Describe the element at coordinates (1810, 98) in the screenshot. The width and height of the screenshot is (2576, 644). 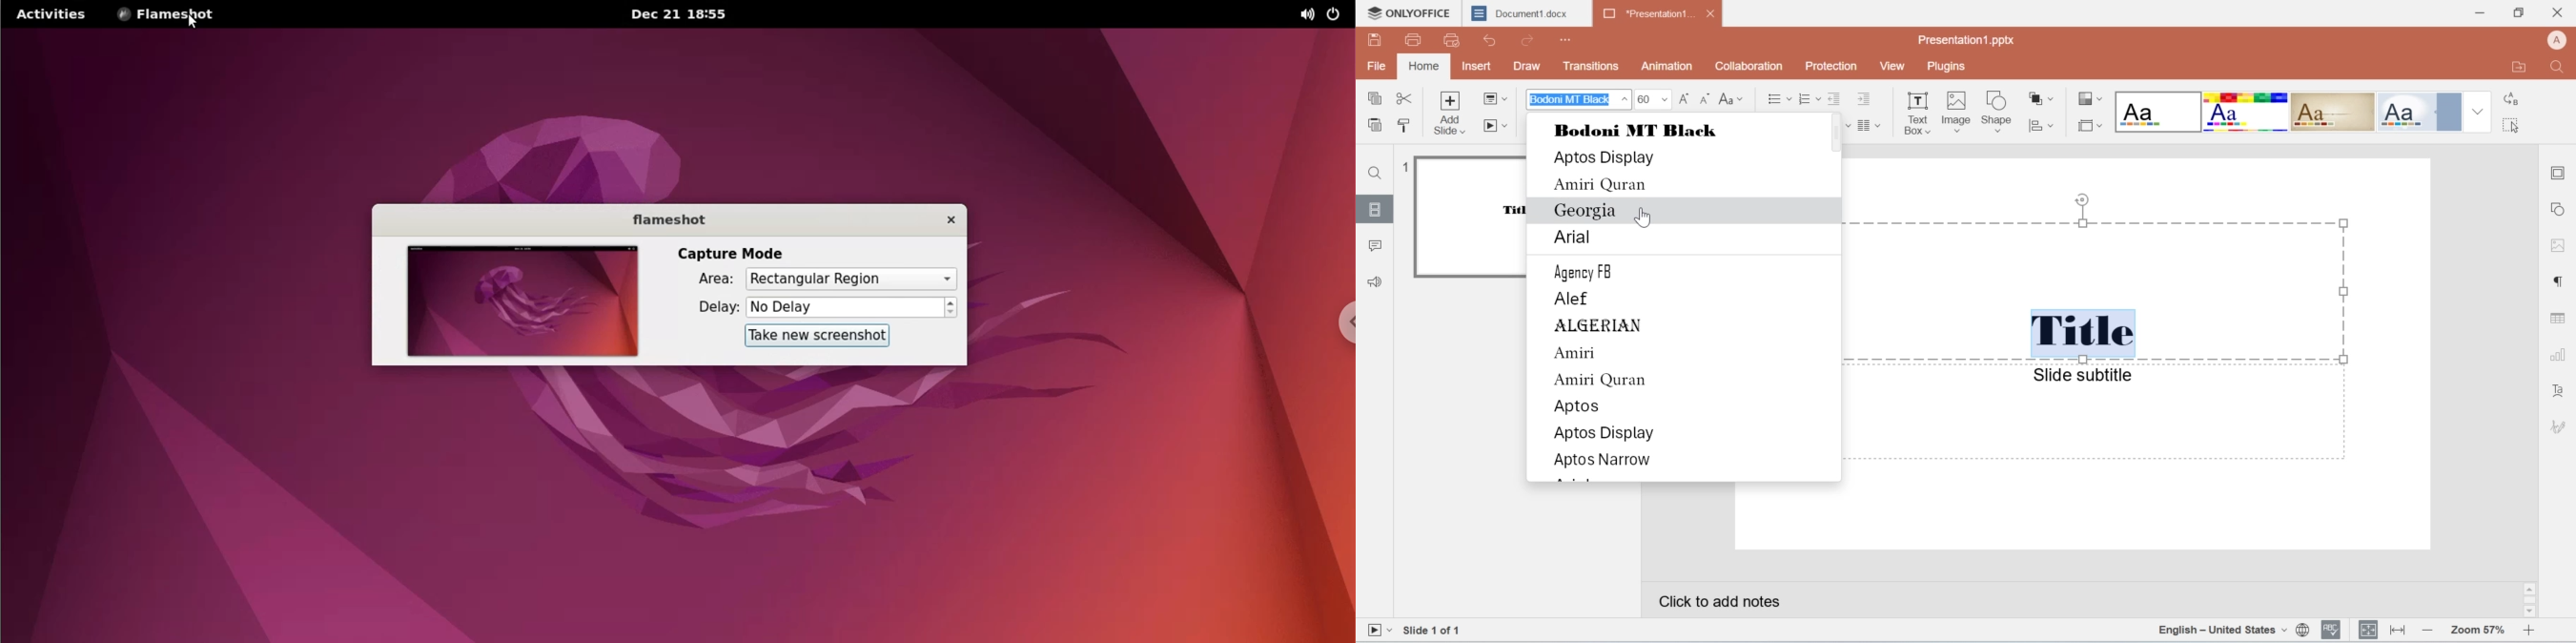
I see `numbered list` at that location.